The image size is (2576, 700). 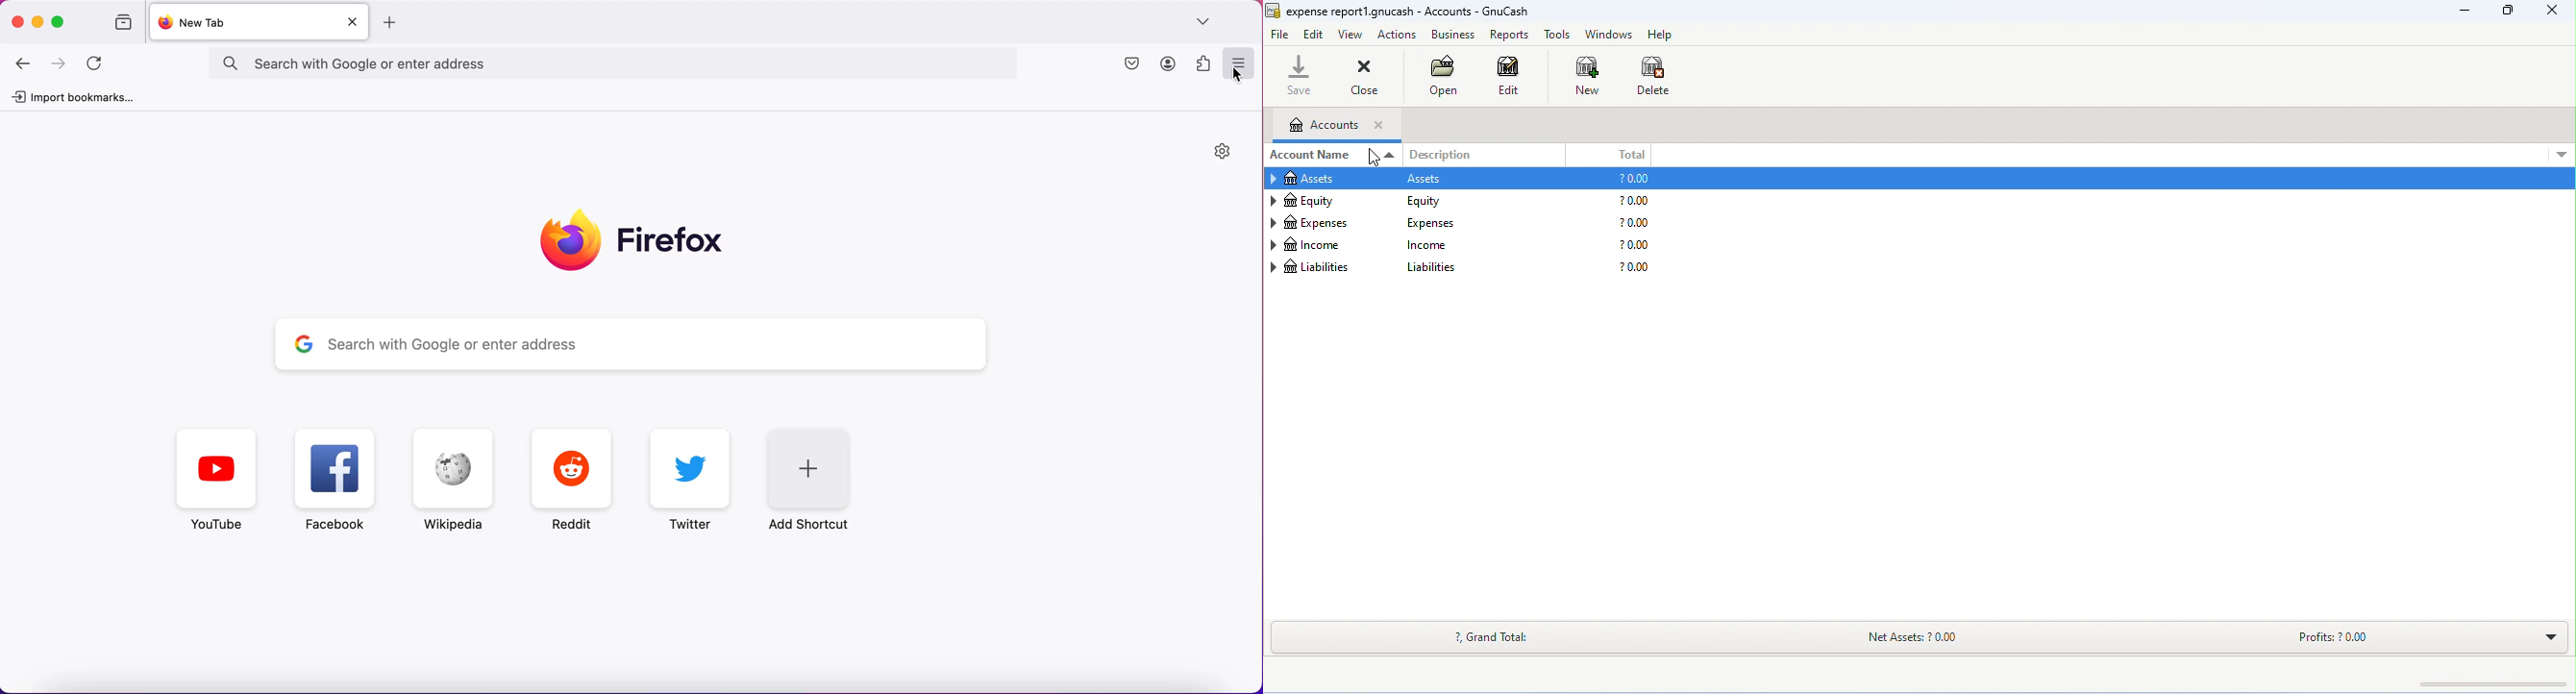 I want to click on arrow, so click(x=1272, y=264).